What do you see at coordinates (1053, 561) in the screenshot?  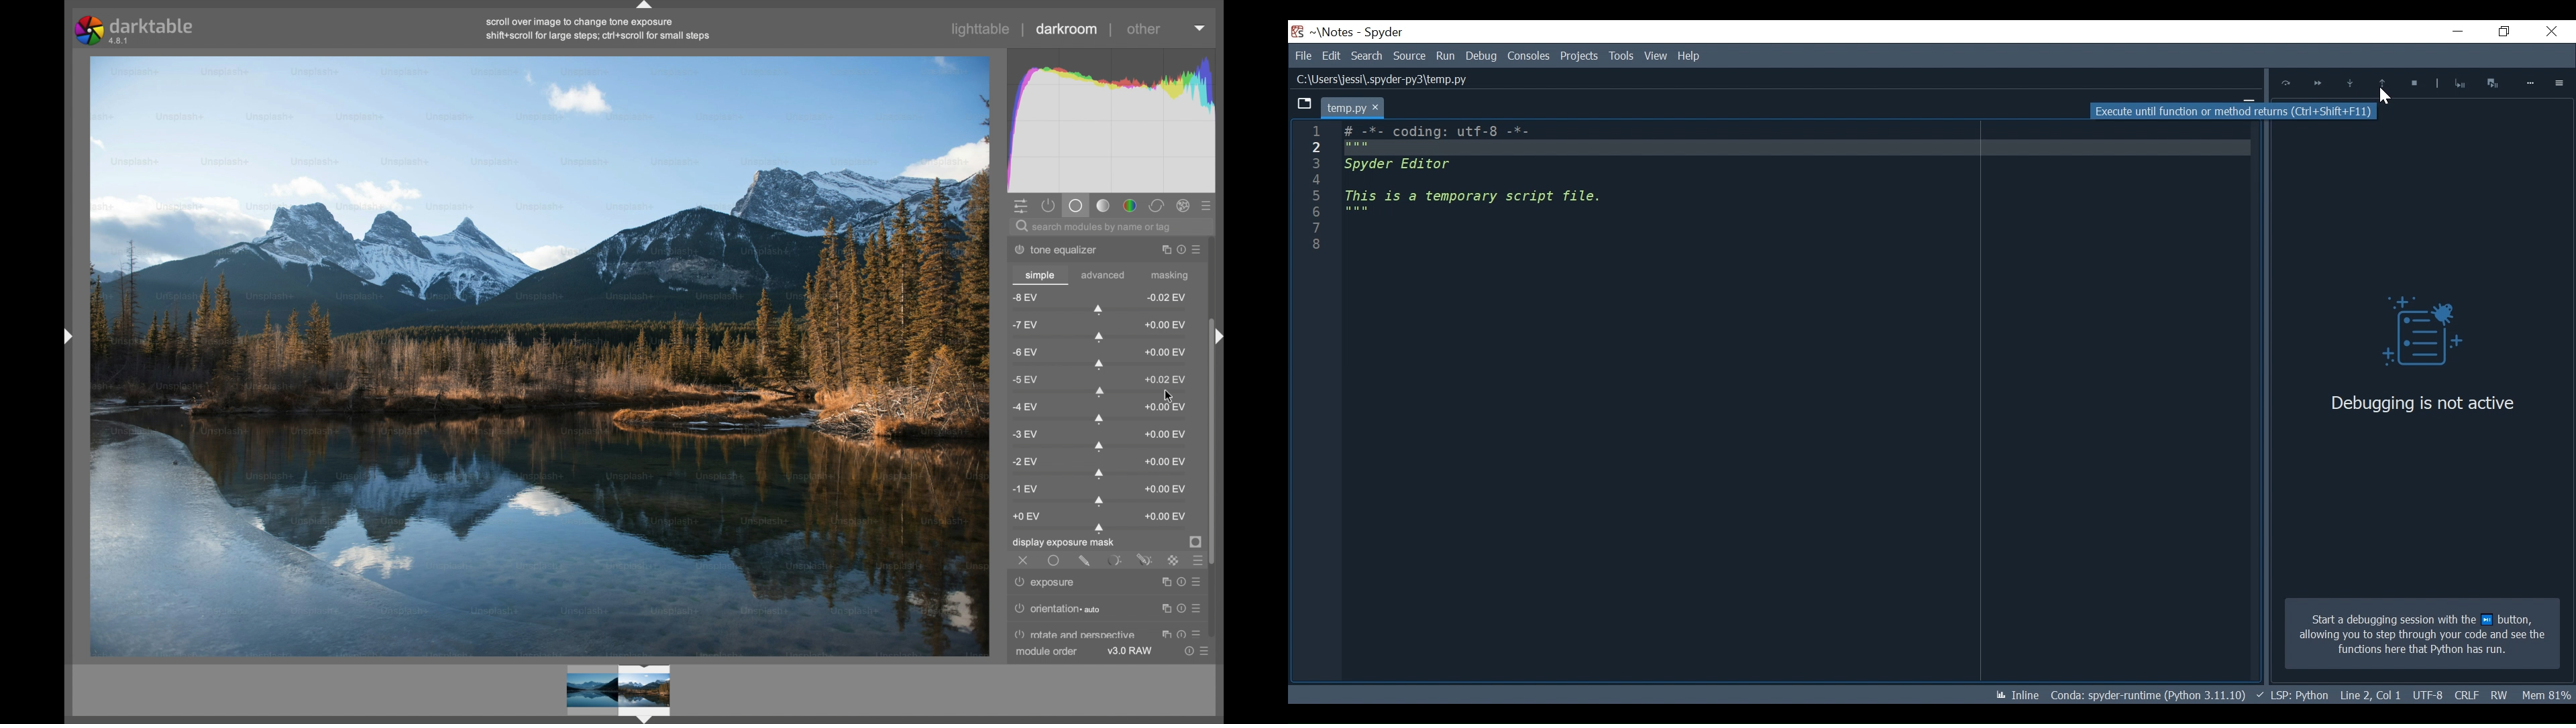 I see `uniformly` at bounding box center [1053, 561].